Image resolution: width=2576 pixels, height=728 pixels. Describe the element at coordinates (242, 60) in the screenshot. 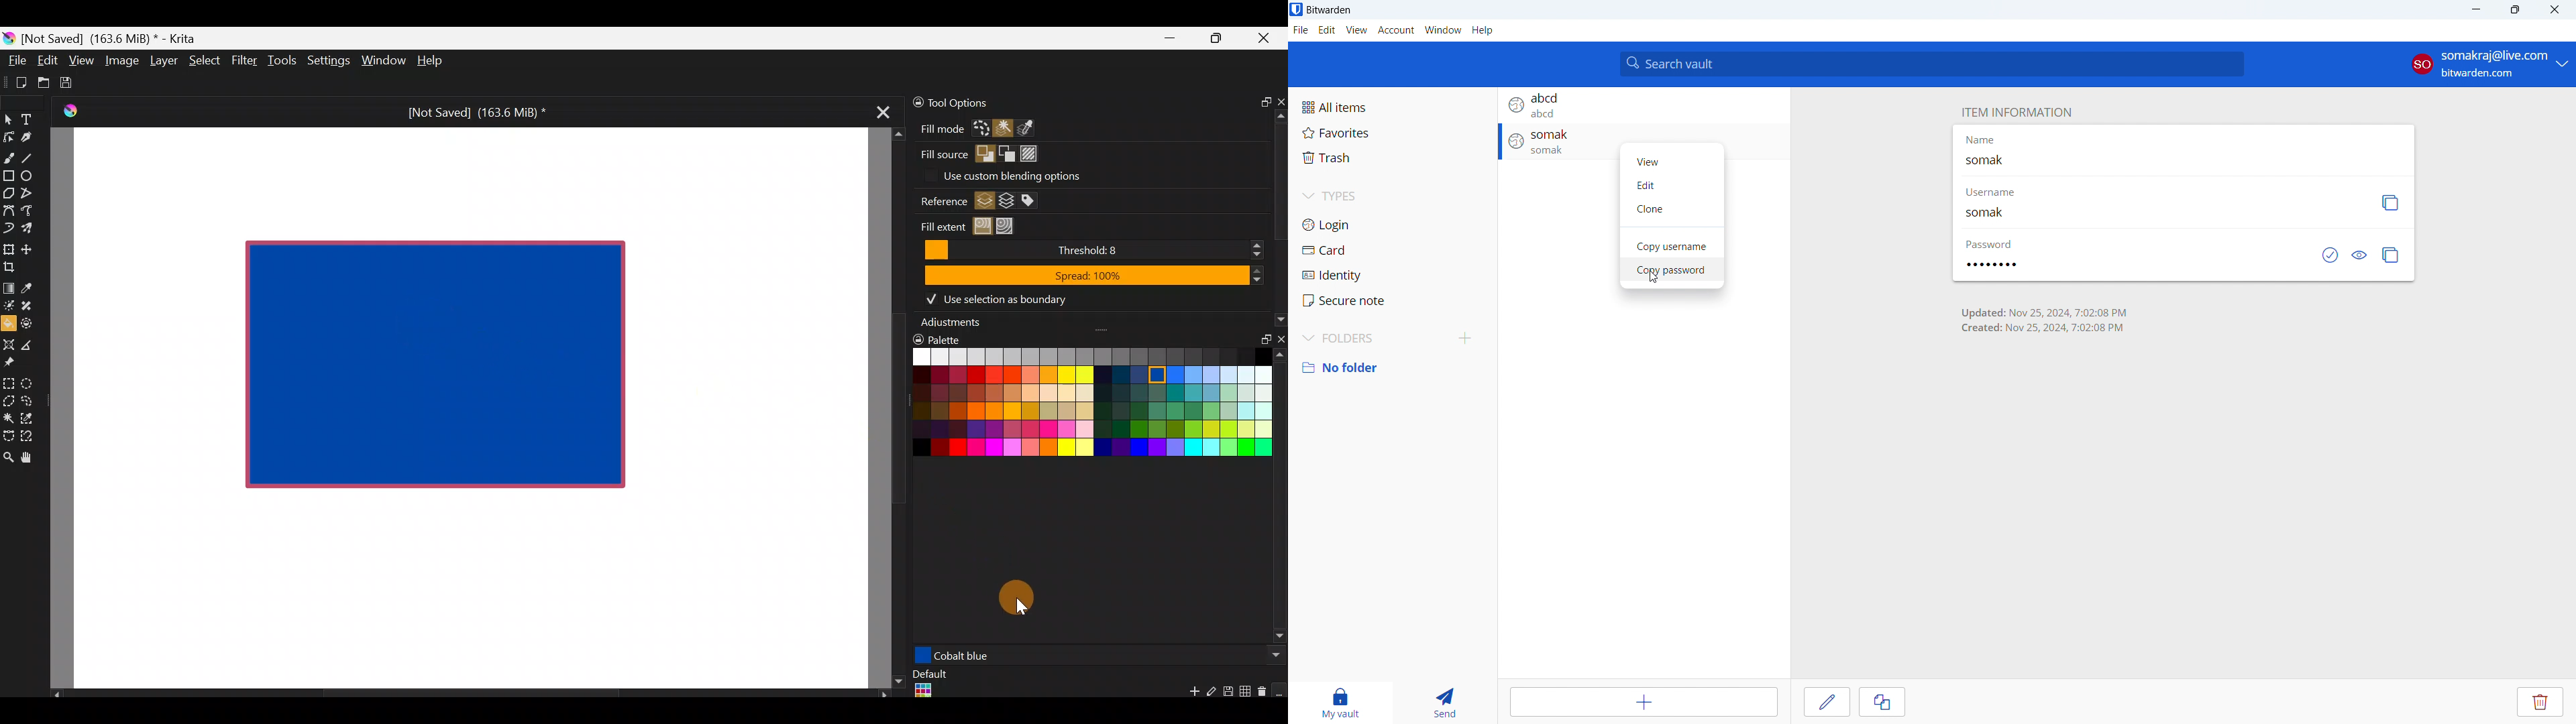

I see `Filter` at that location.